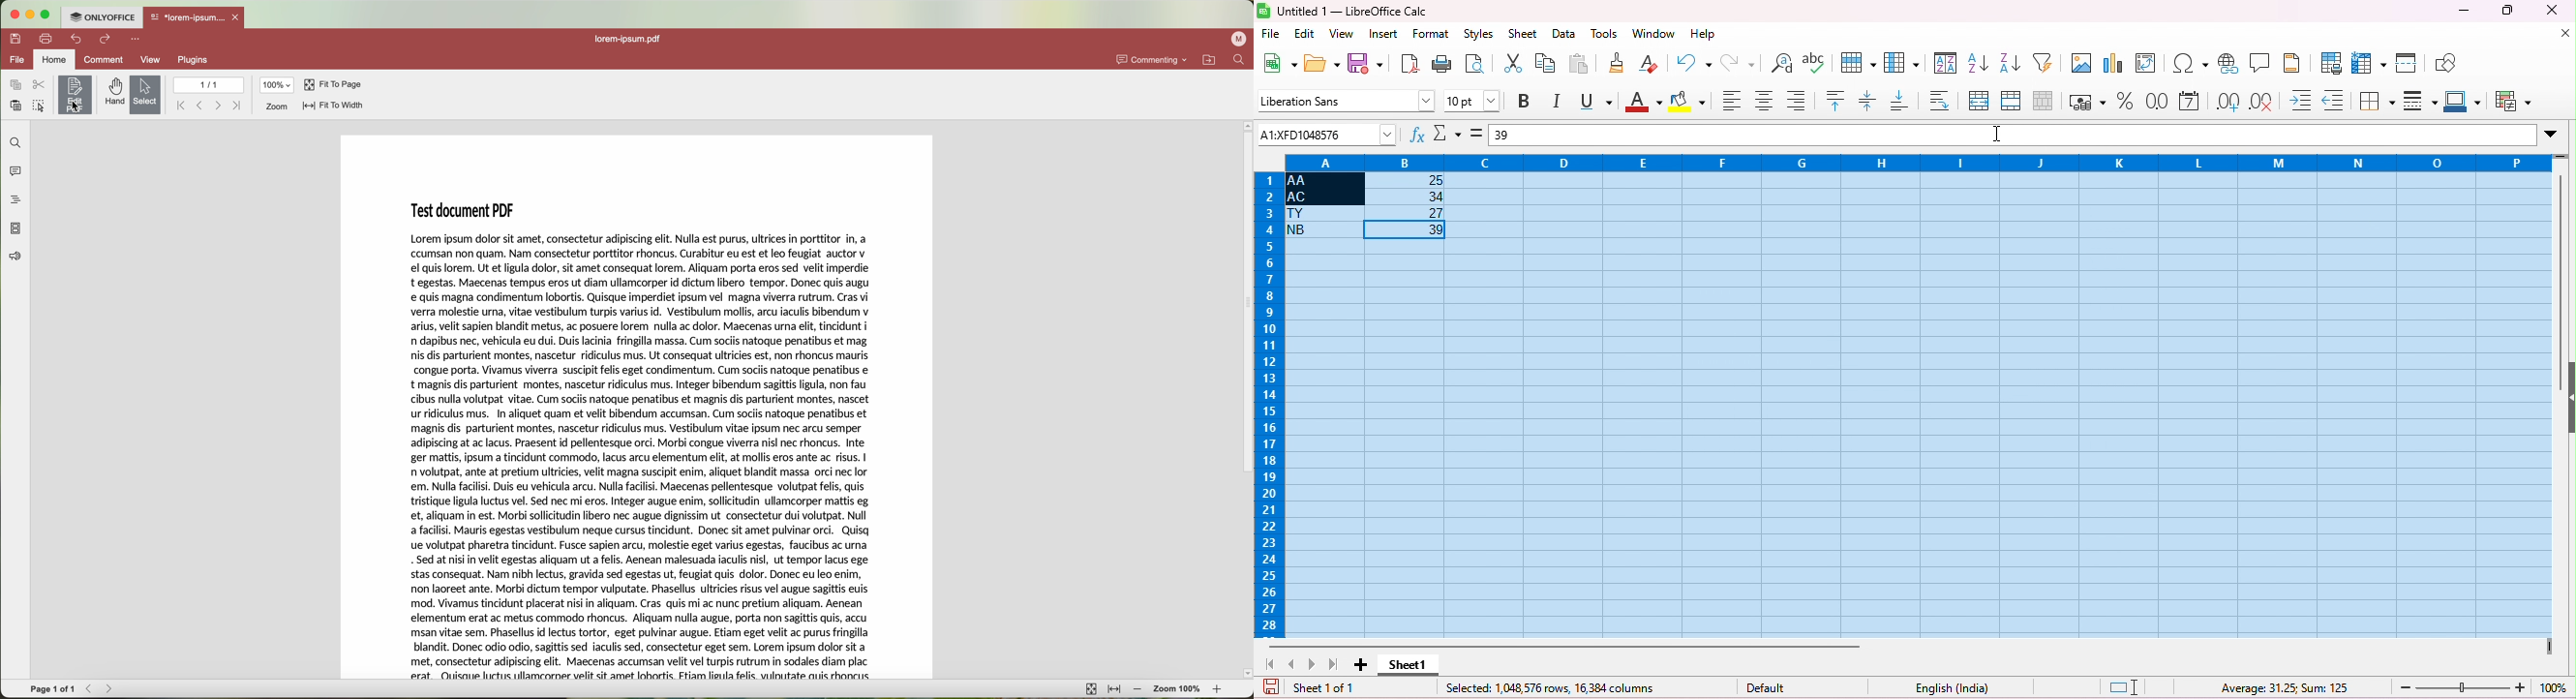 This screenshot has height=700, width=2576. Describe the element at coordinates (2505, 10) in the screenshot. I see `maximize` at that location.